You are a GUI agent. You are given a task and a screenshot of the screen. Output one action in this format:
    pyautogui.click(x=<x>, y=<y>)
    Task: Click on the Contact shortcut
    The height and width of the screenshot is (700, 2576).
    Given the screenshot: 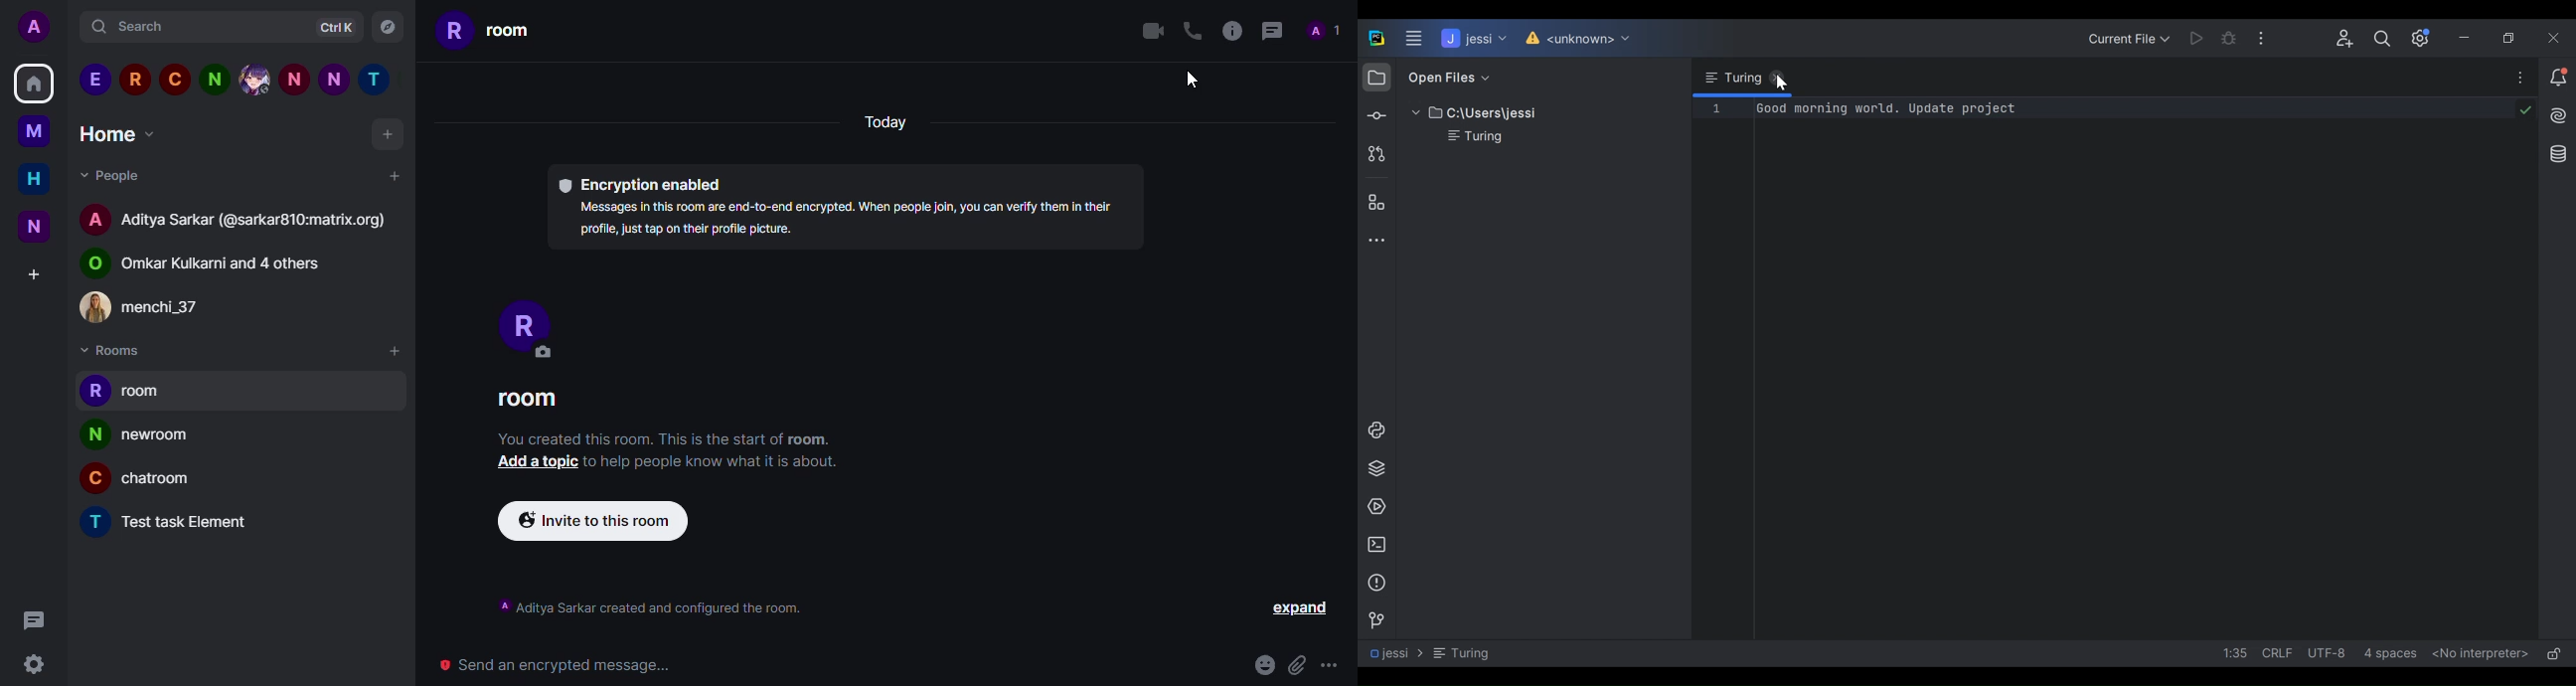 What is the action you would take?
    pyautogui.click(x=293, y=83)
    